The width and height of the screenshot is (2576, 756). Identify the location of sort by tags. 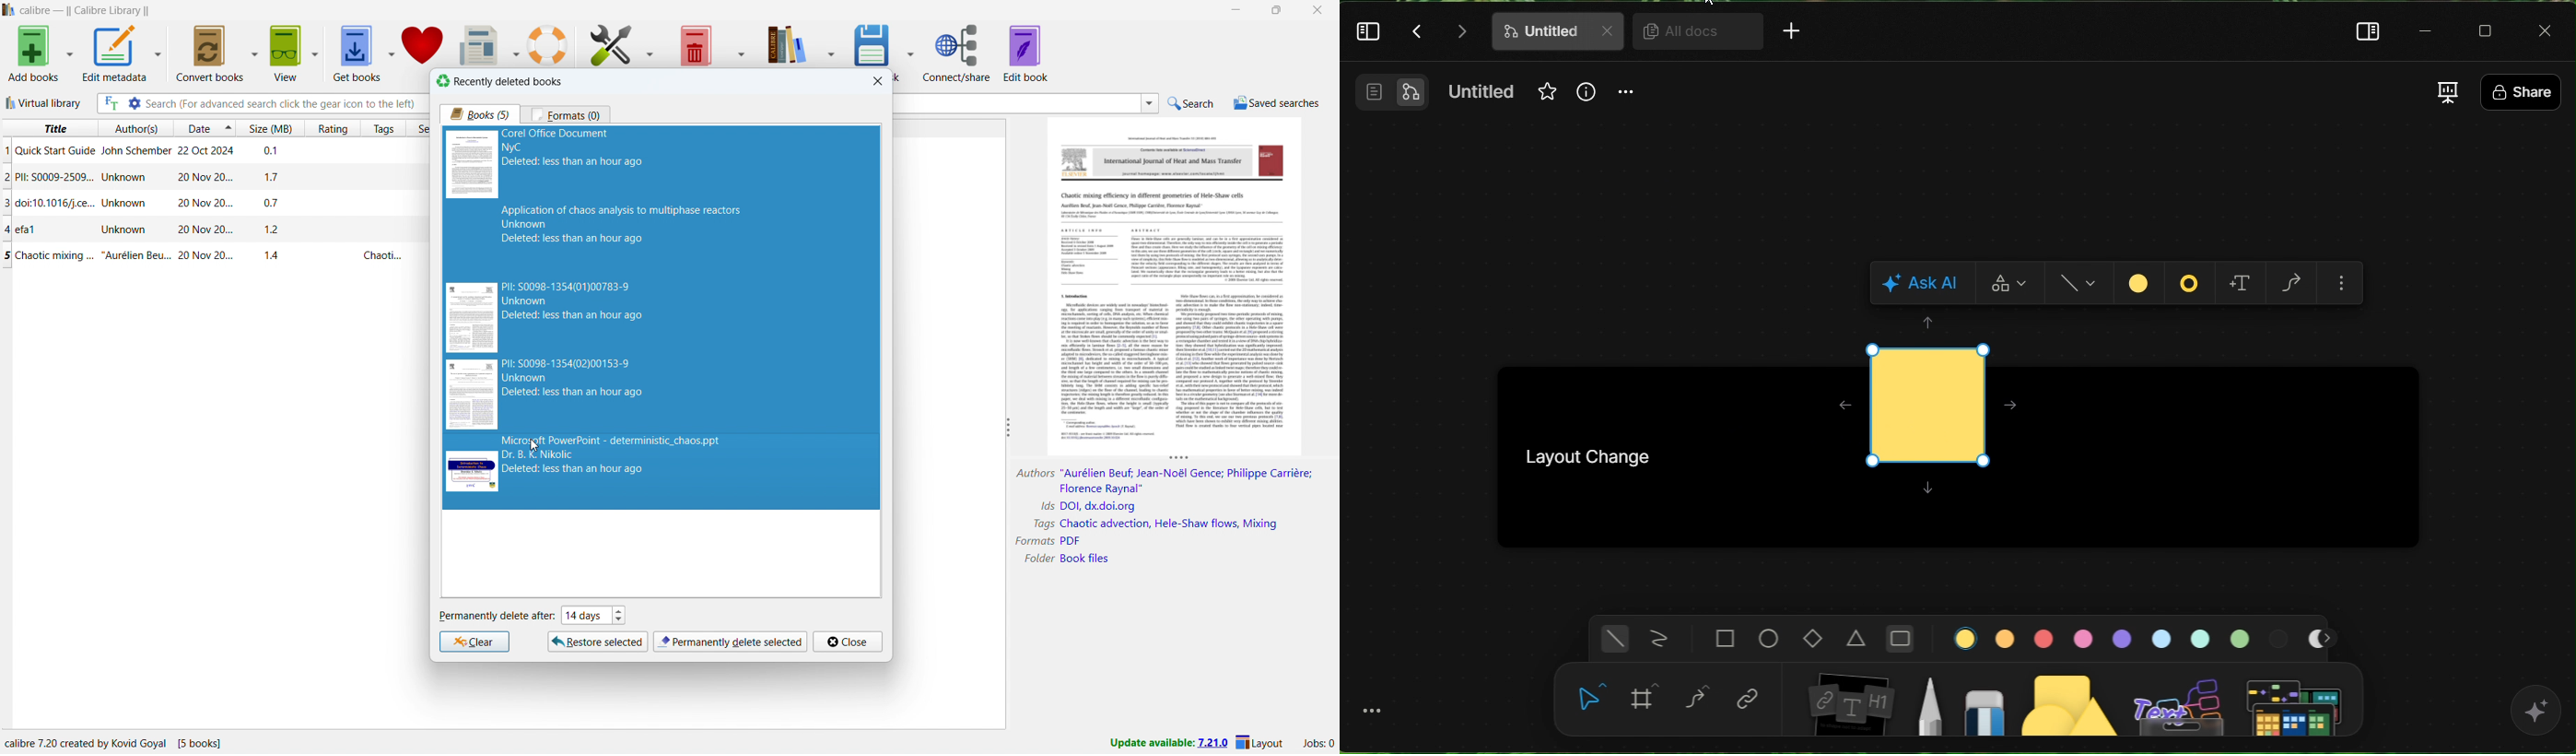
(384, 128).